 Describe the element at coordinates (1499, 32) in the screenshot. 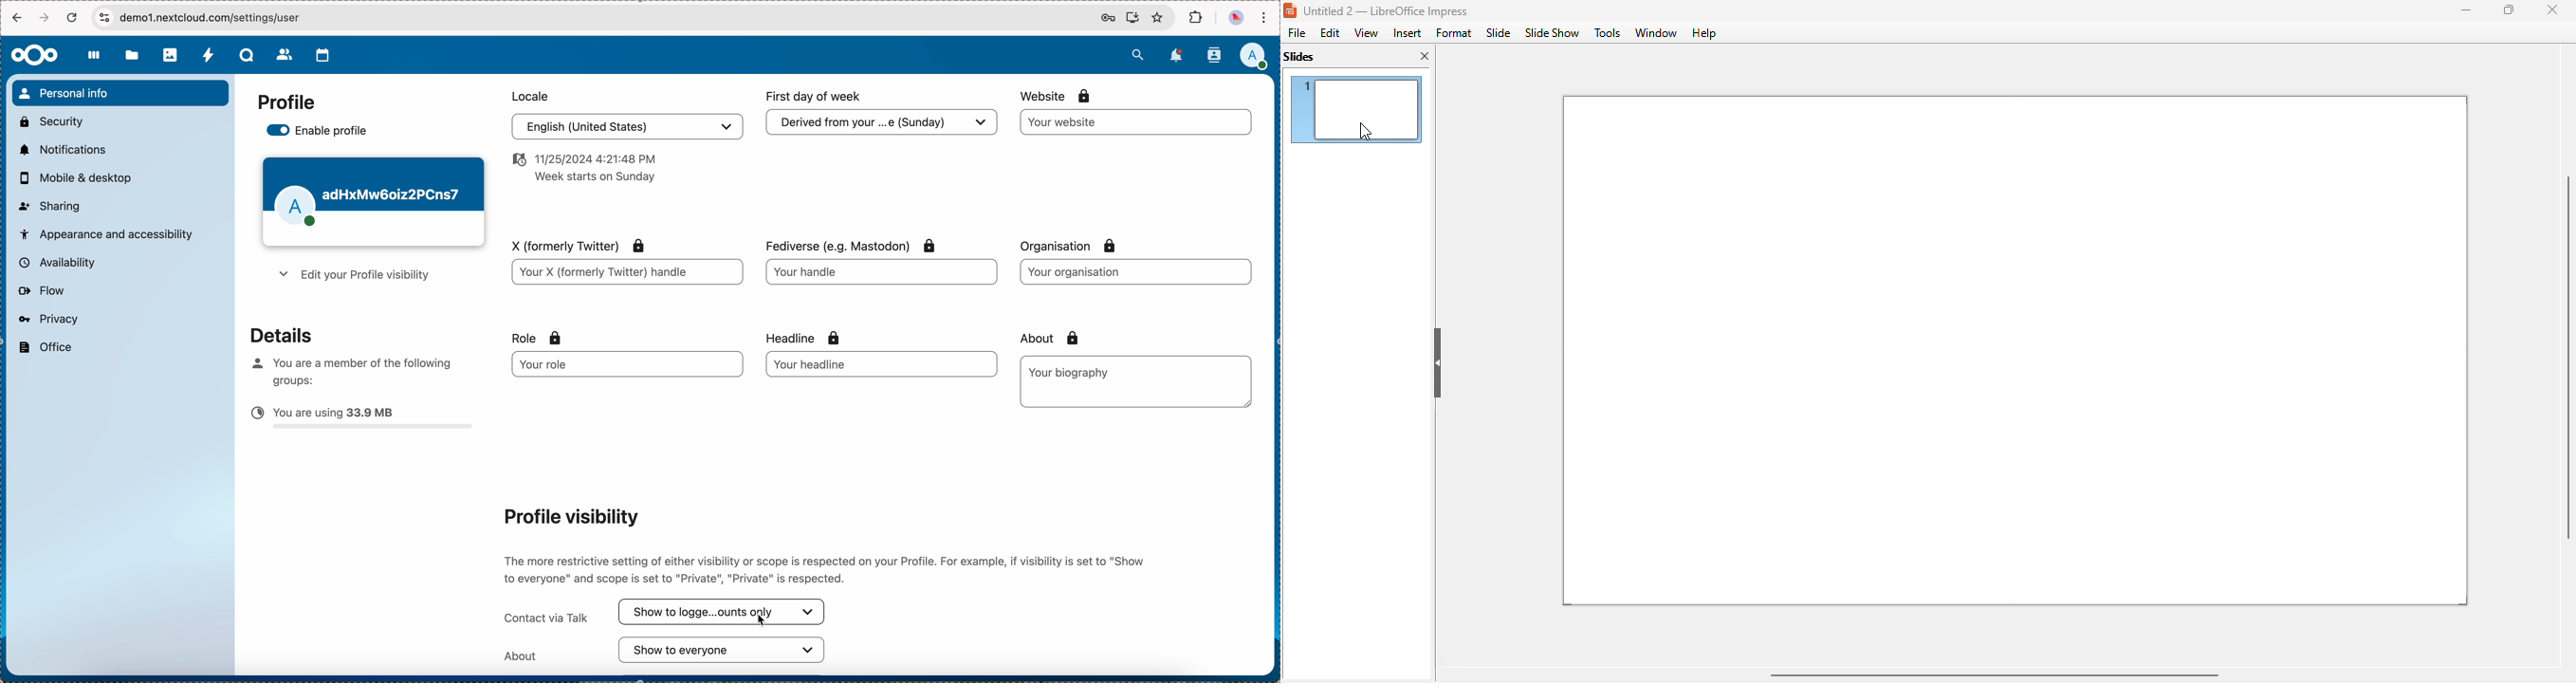

I see `slide` at that location.